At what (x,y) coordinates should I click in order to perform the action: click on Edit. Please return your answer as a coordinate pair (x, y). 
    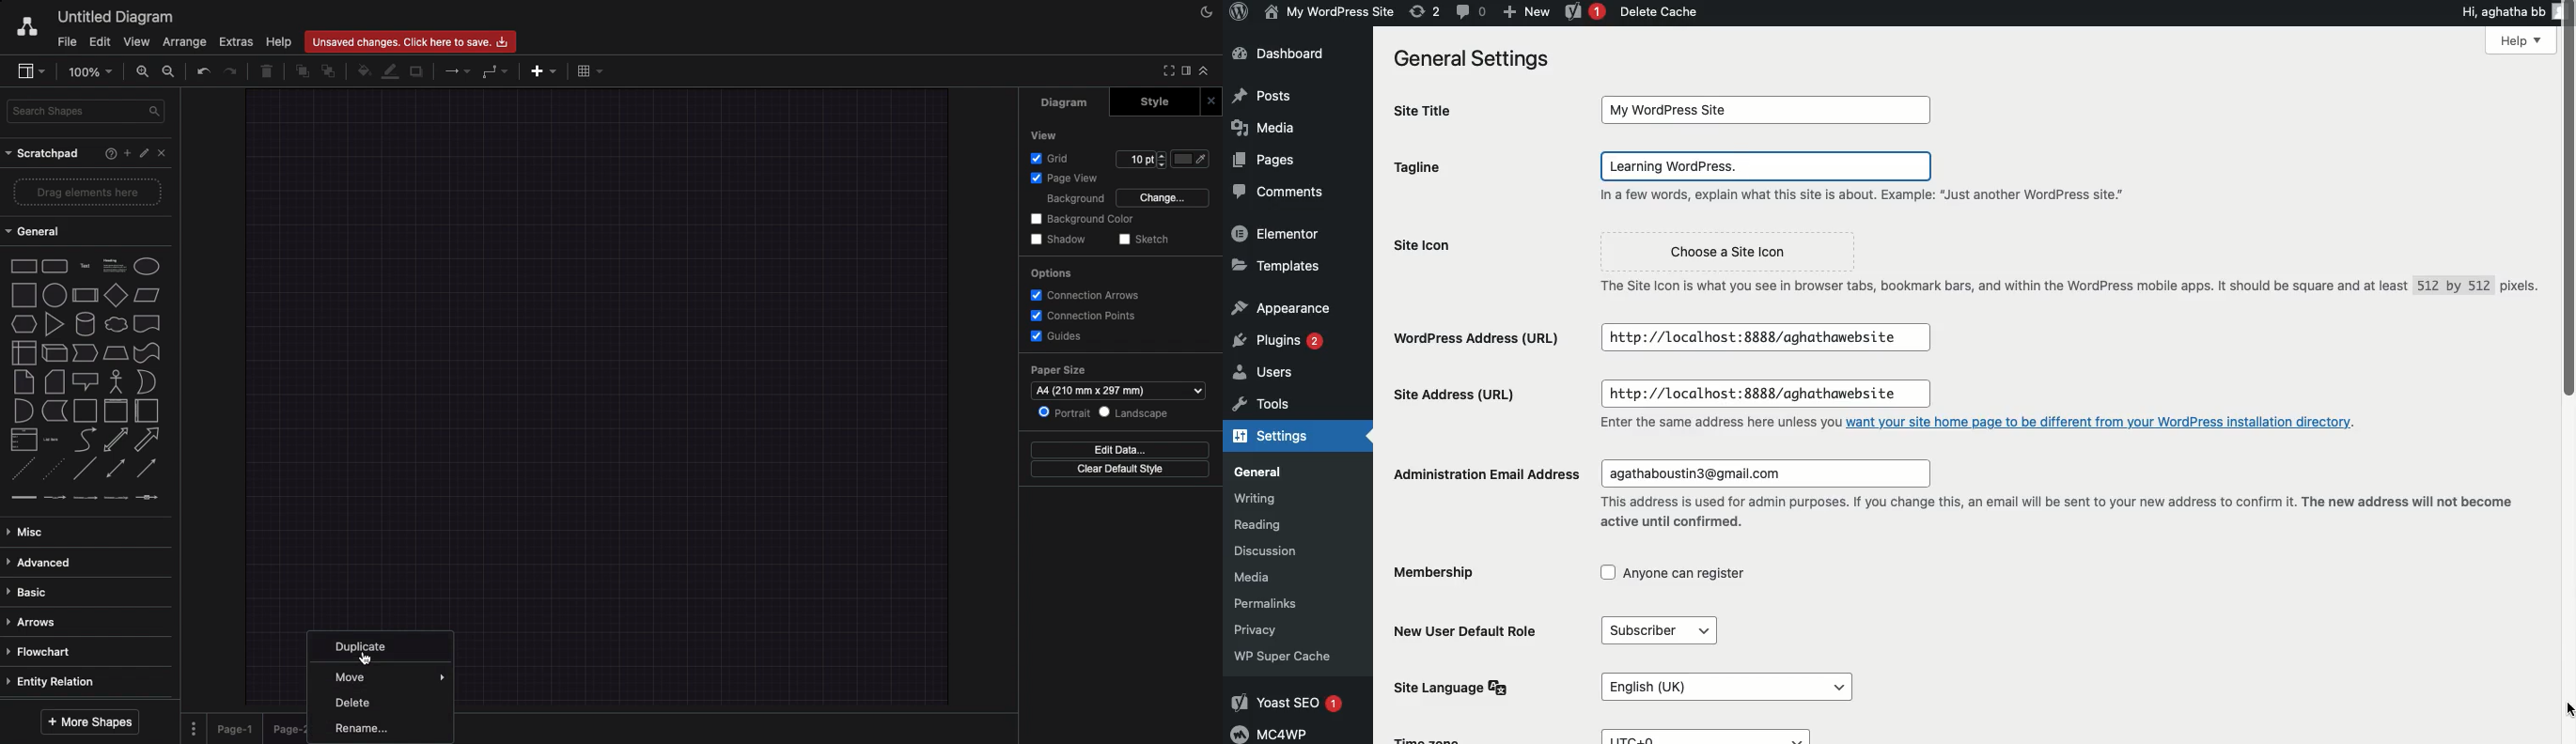
    Looking at the image, I should click on (144, 153).